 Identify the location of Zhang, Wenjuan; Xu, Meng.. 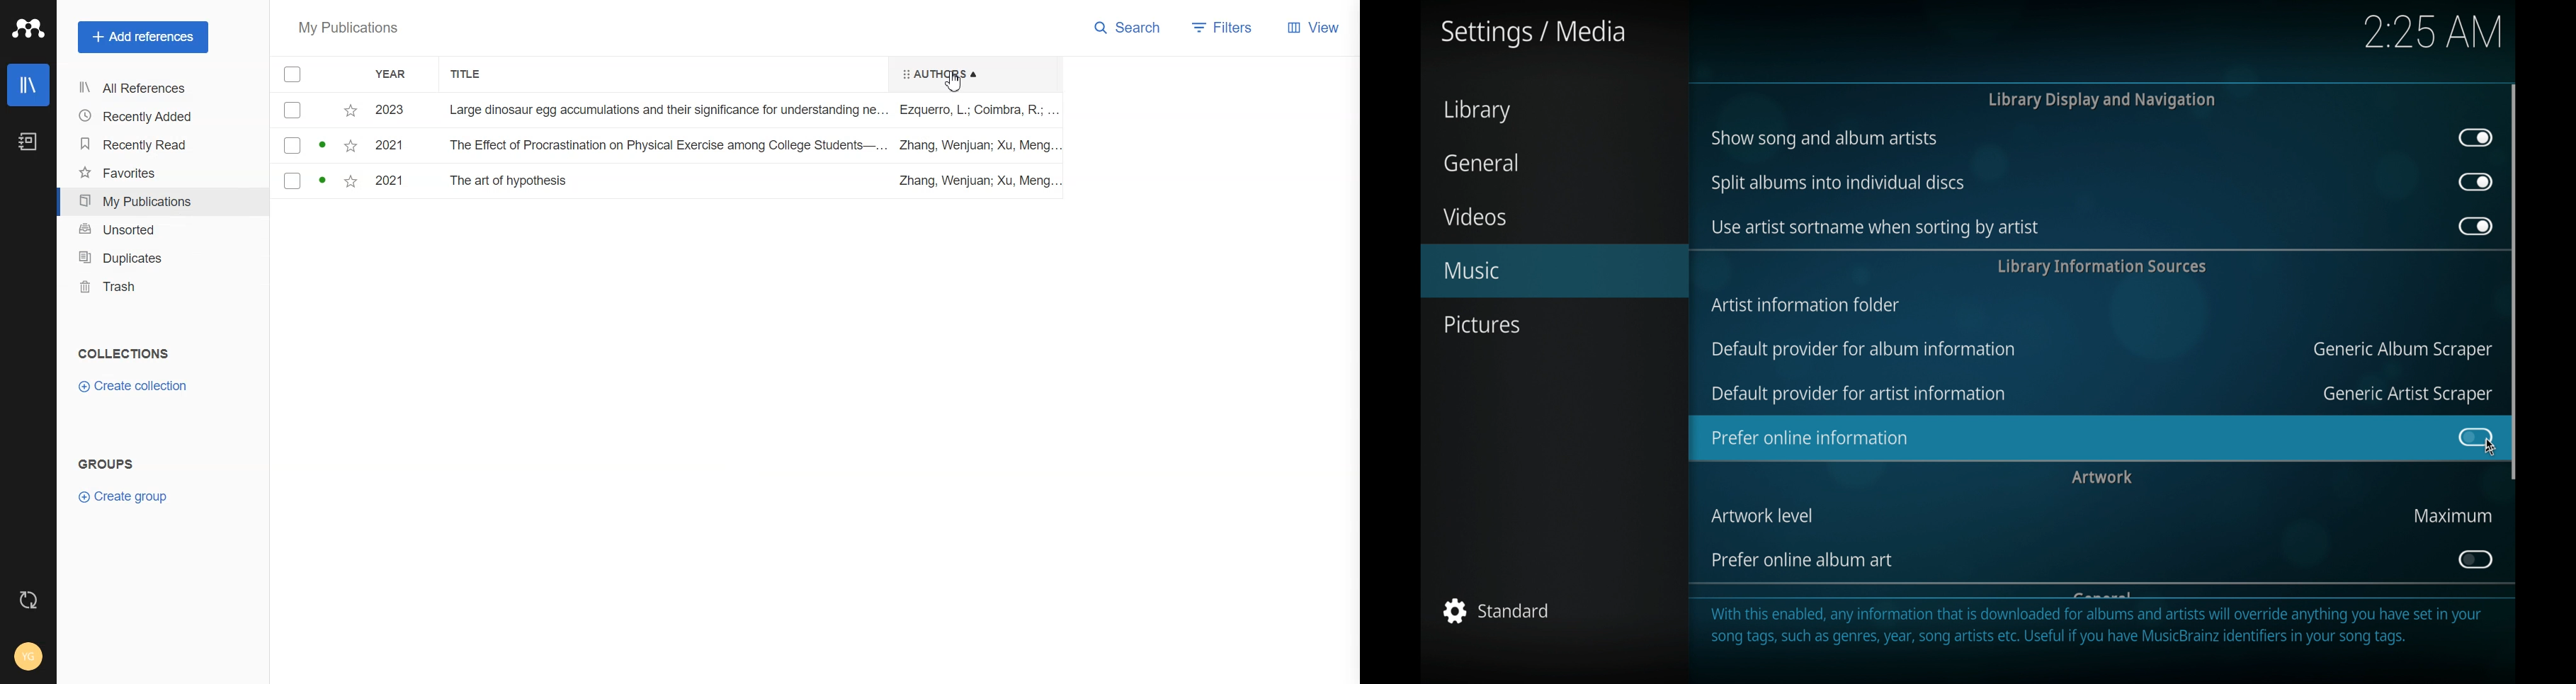
(972, 181).